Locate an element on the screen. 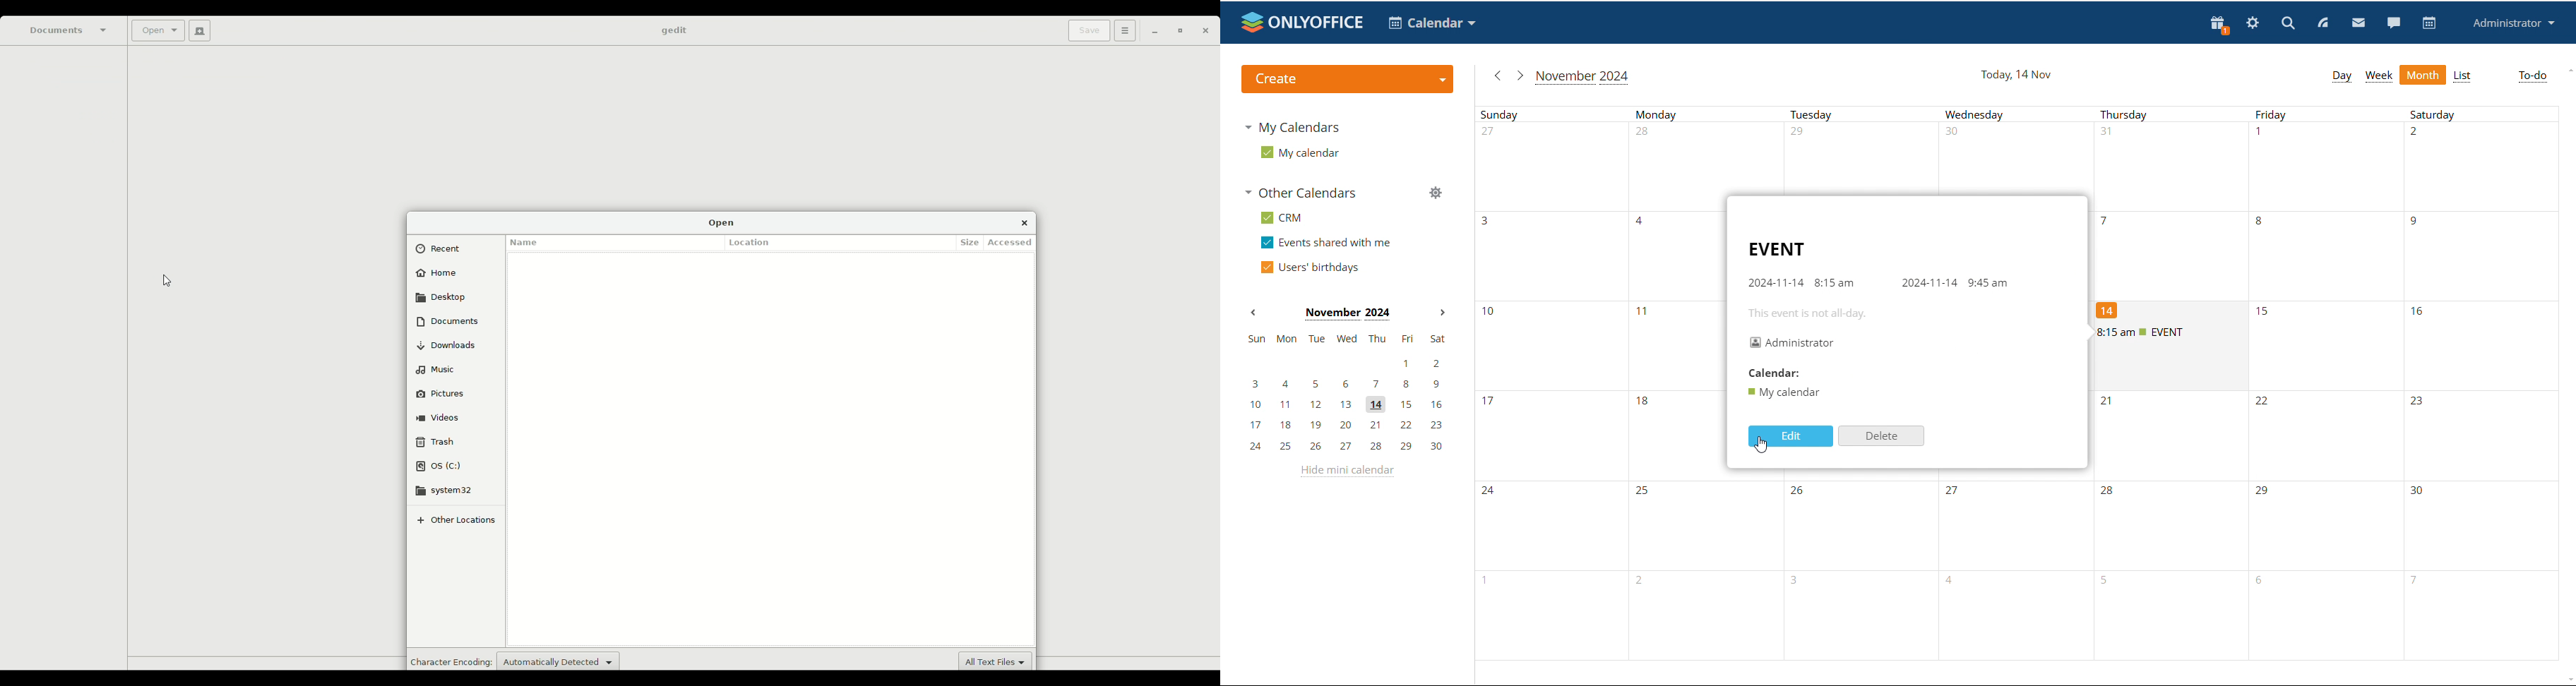  Home is located at coordinates (439, 274).